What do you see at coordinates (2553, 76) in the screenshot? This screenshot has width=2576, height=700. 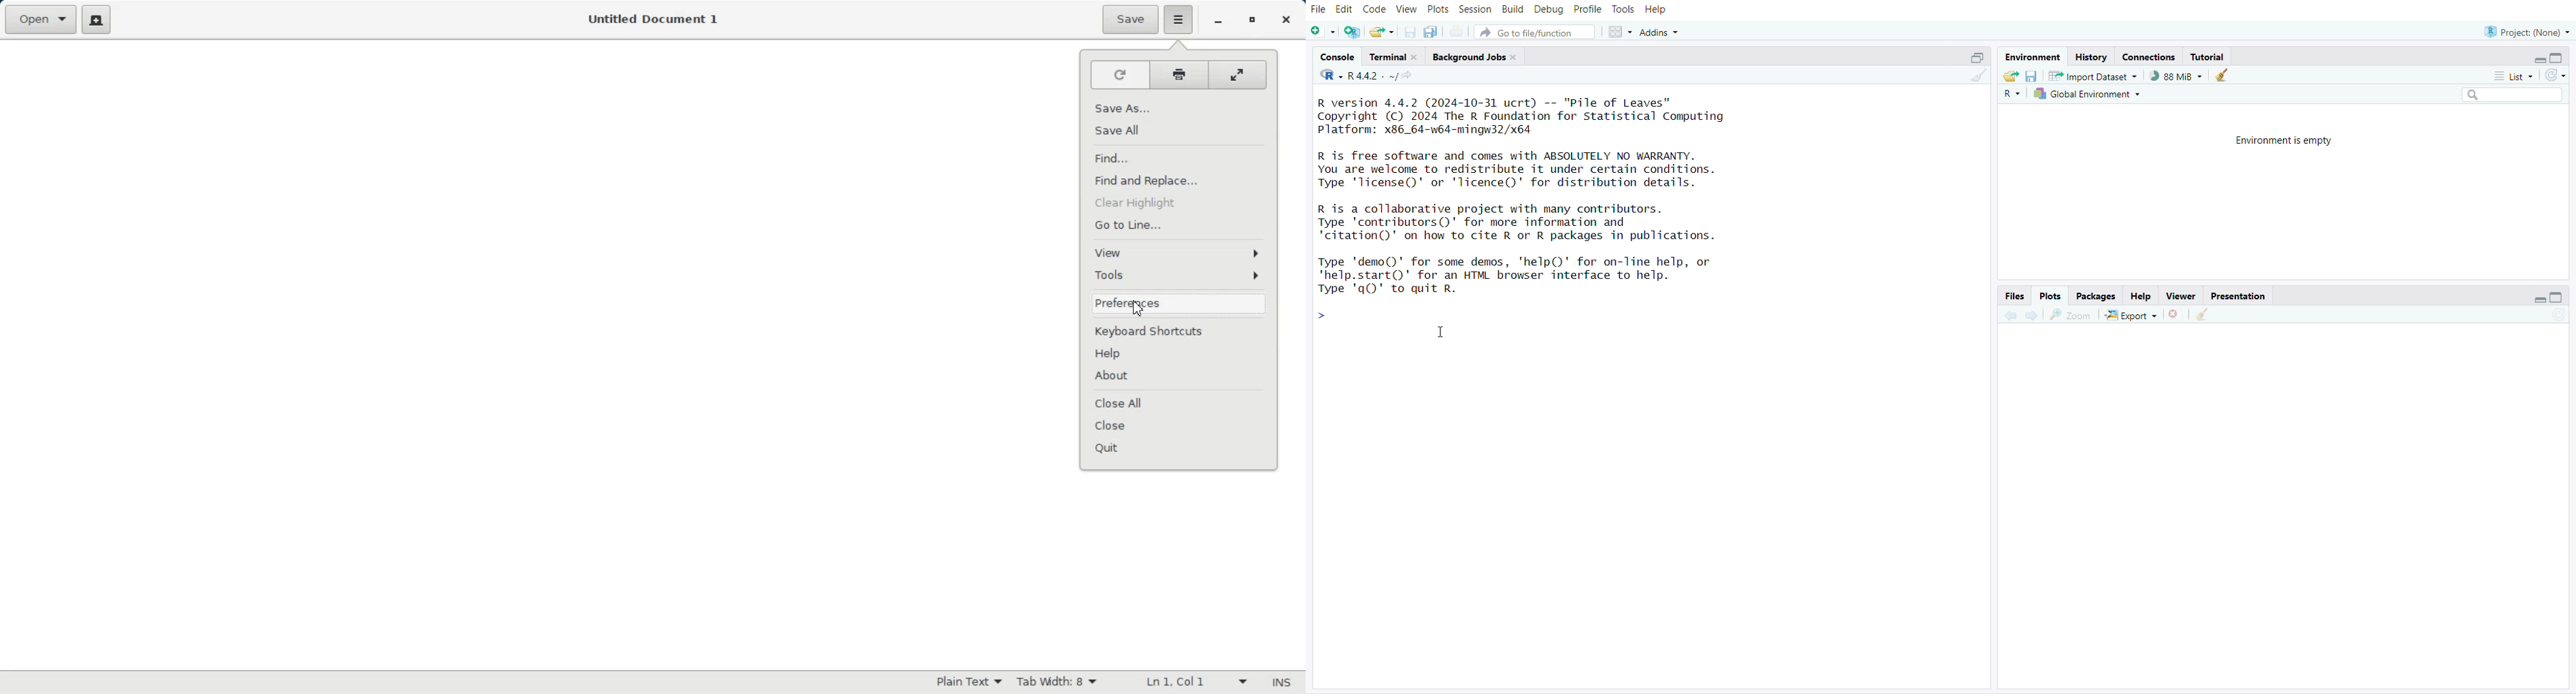 I see `refresh list` at bounding box center [2553, 76].